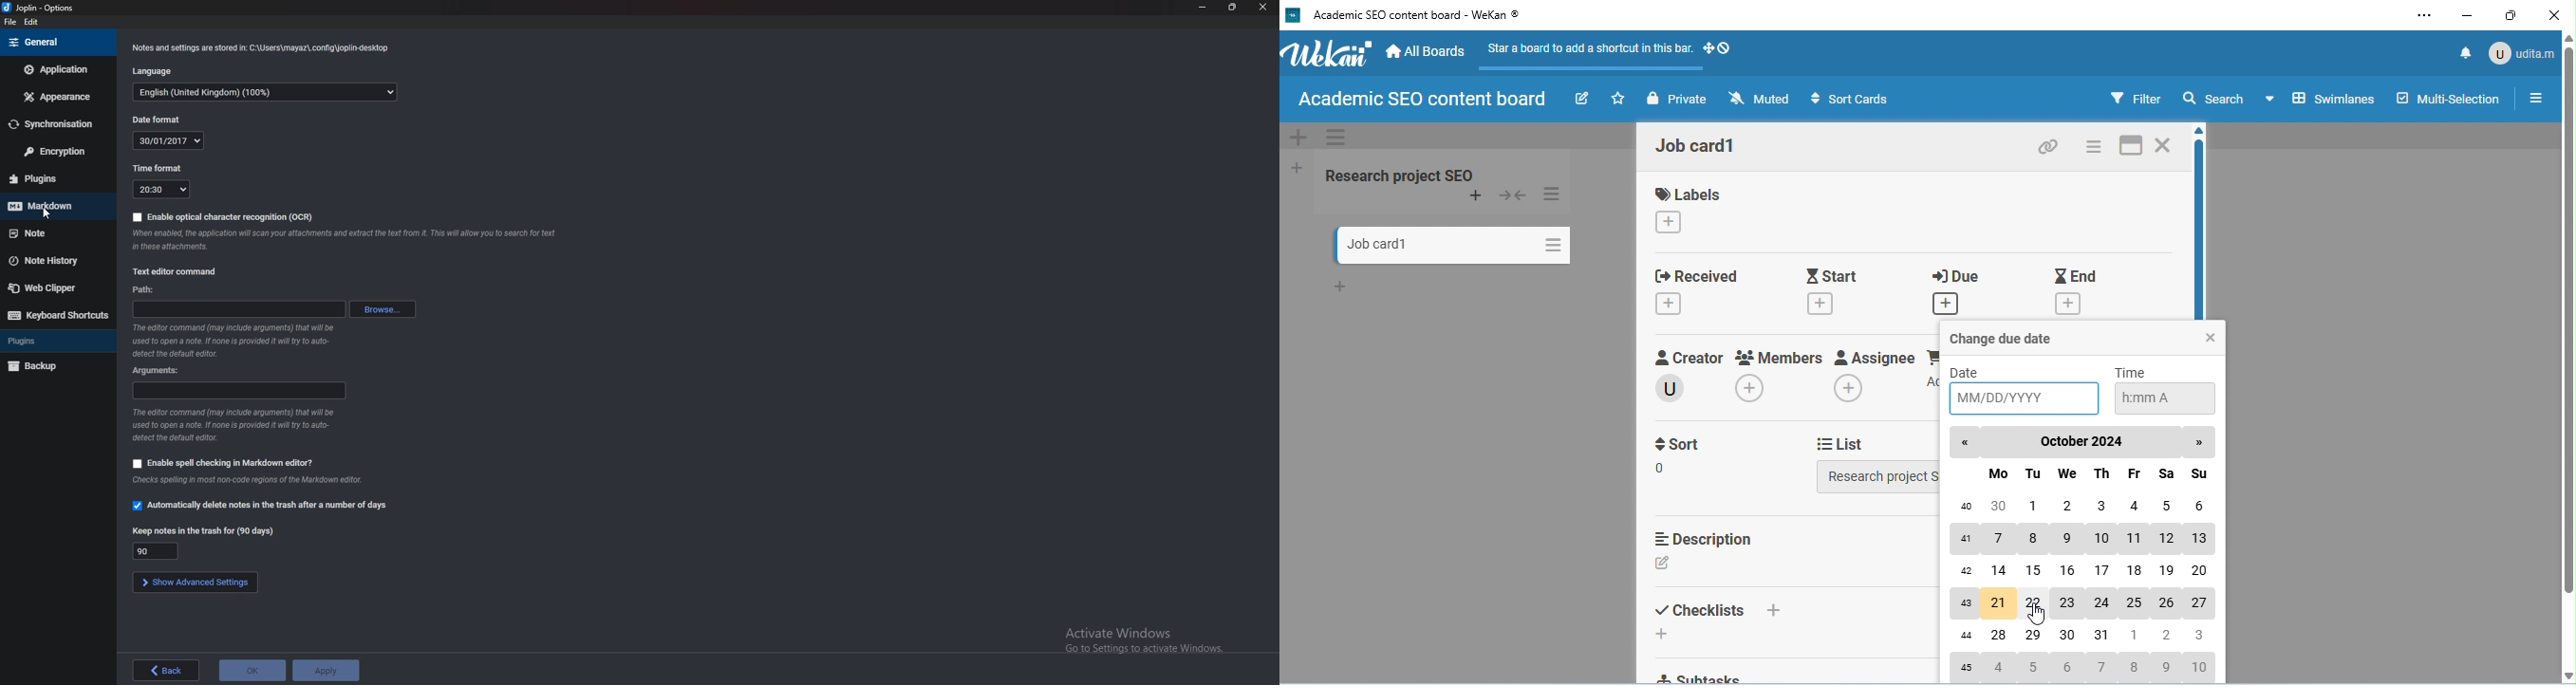 The width and height of the screenshot is (2576, 700). I want to click on Appearance, so click(59, 95).